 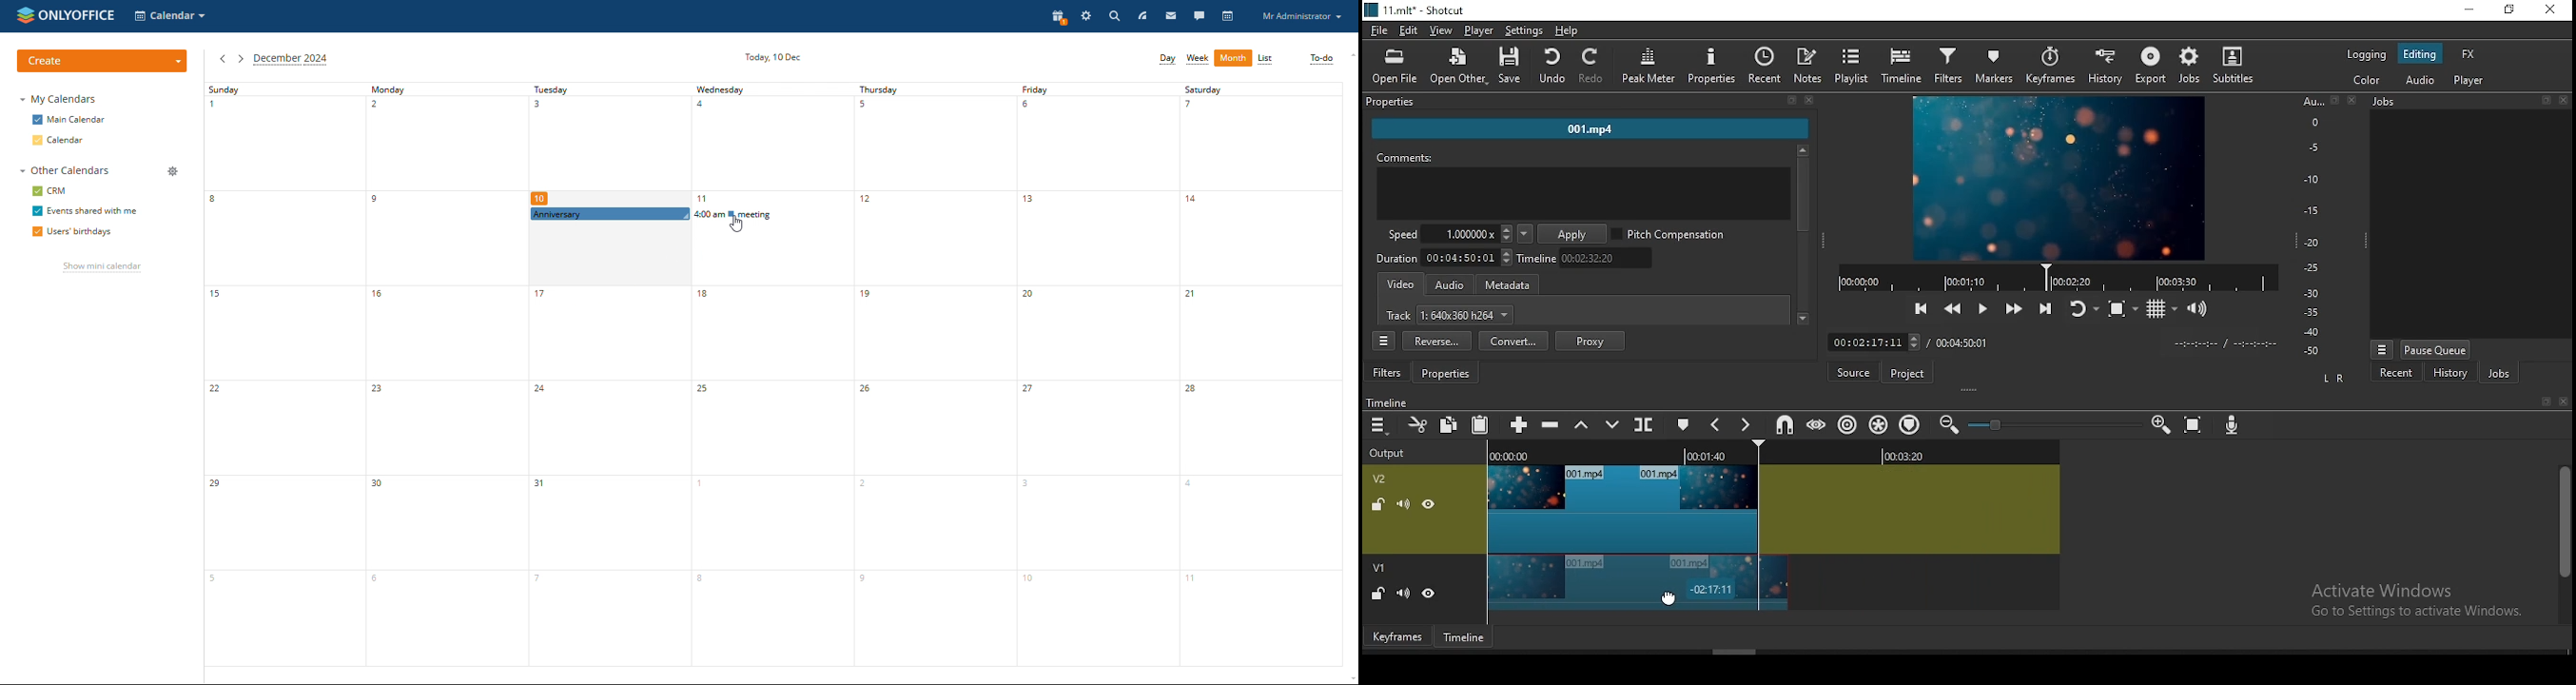 What do you see at coordinates (1415, 10) in the screenshot?
I see `11.mlt* . Shotcut` at bounding box center [1415, 10].